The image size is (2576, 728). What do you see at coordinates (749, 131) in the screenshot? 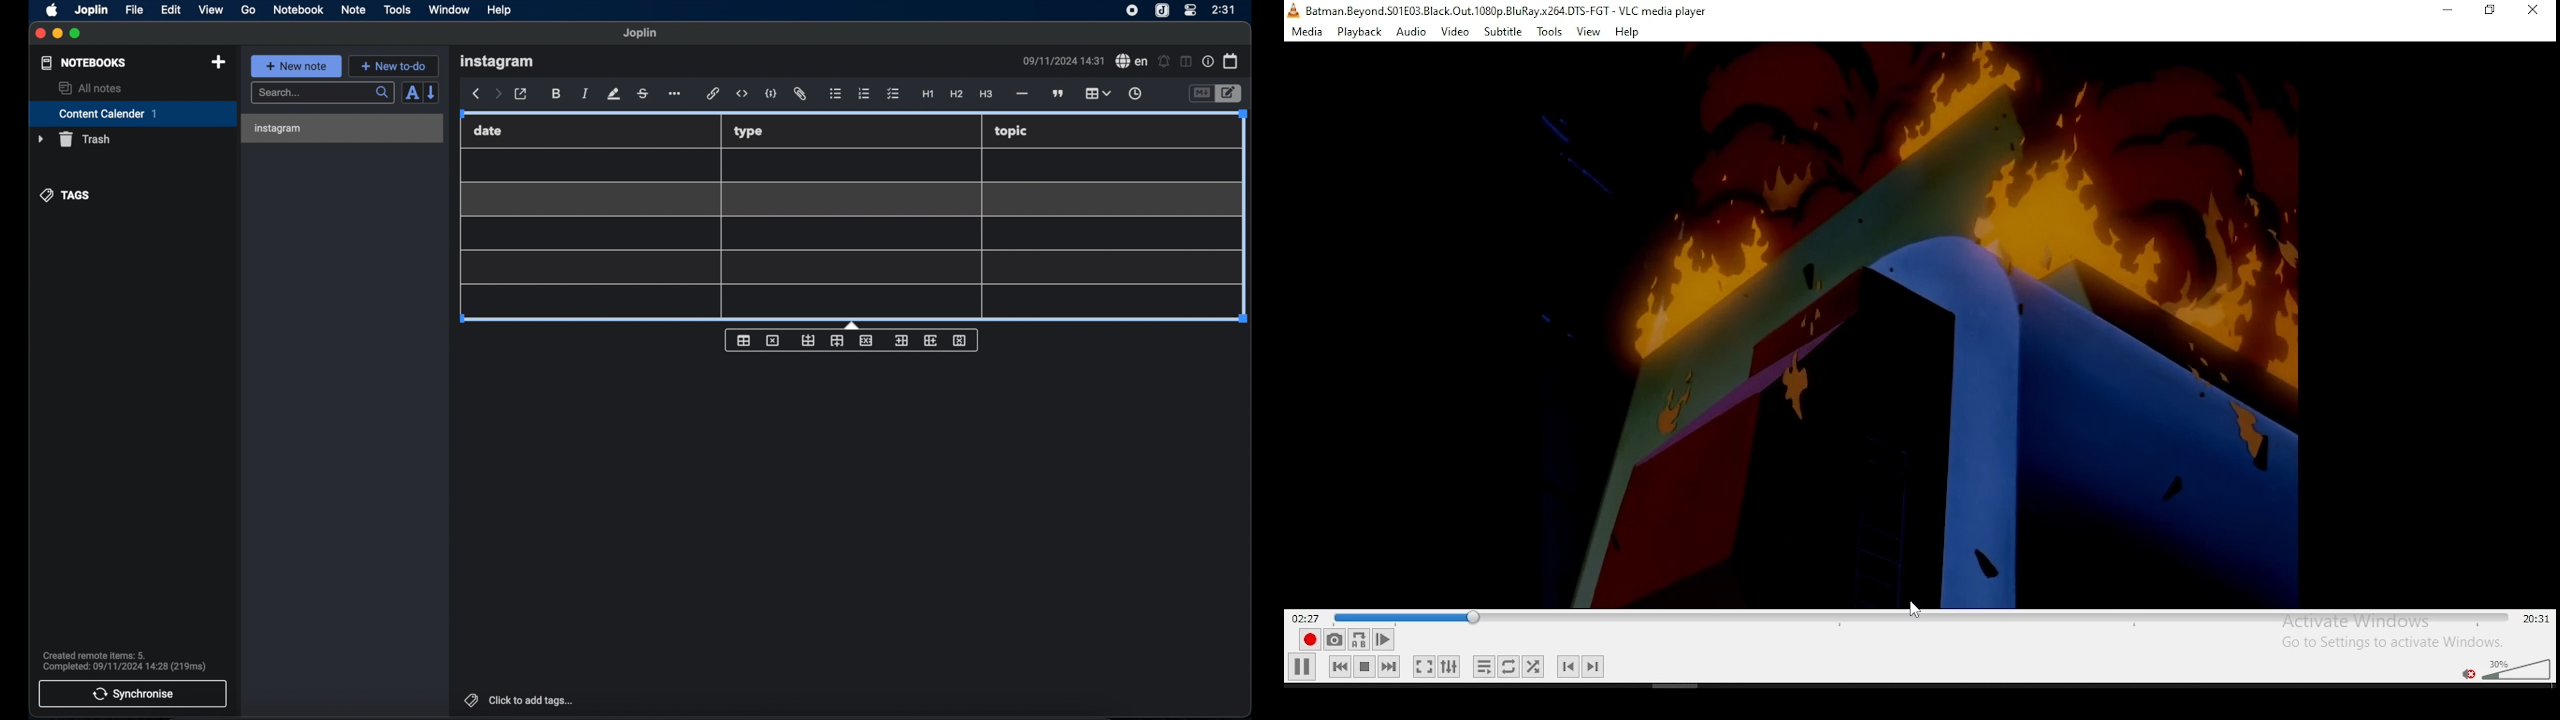
I see `type` at bounding box center [749, 131].